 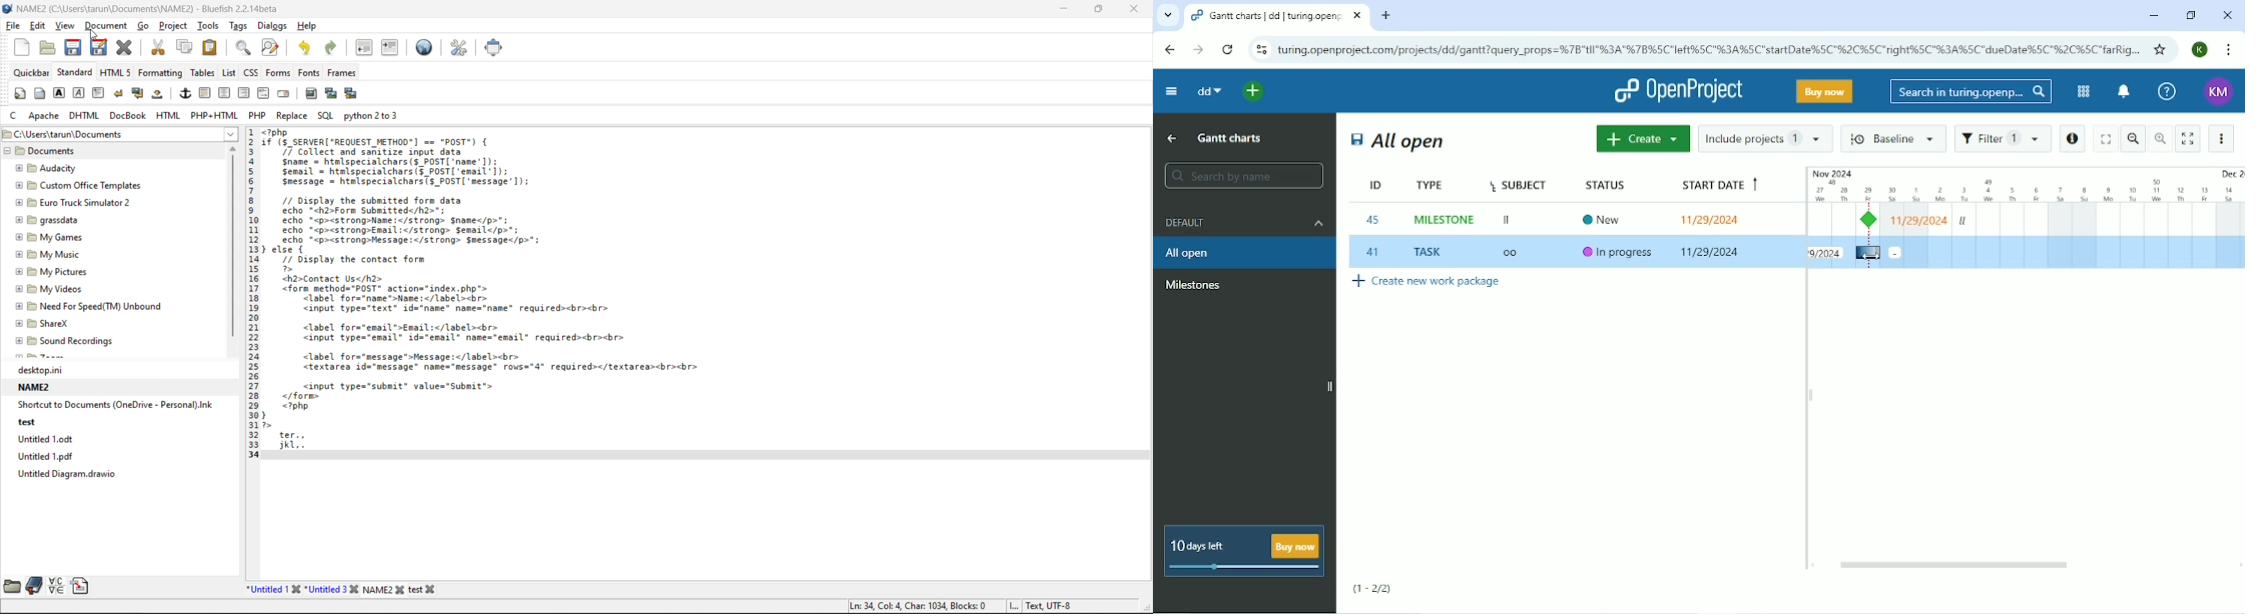 What do you see at coordinates (204, 94) in the screenshot?
I see `horizontal rule` at bounding box center [204, 94].